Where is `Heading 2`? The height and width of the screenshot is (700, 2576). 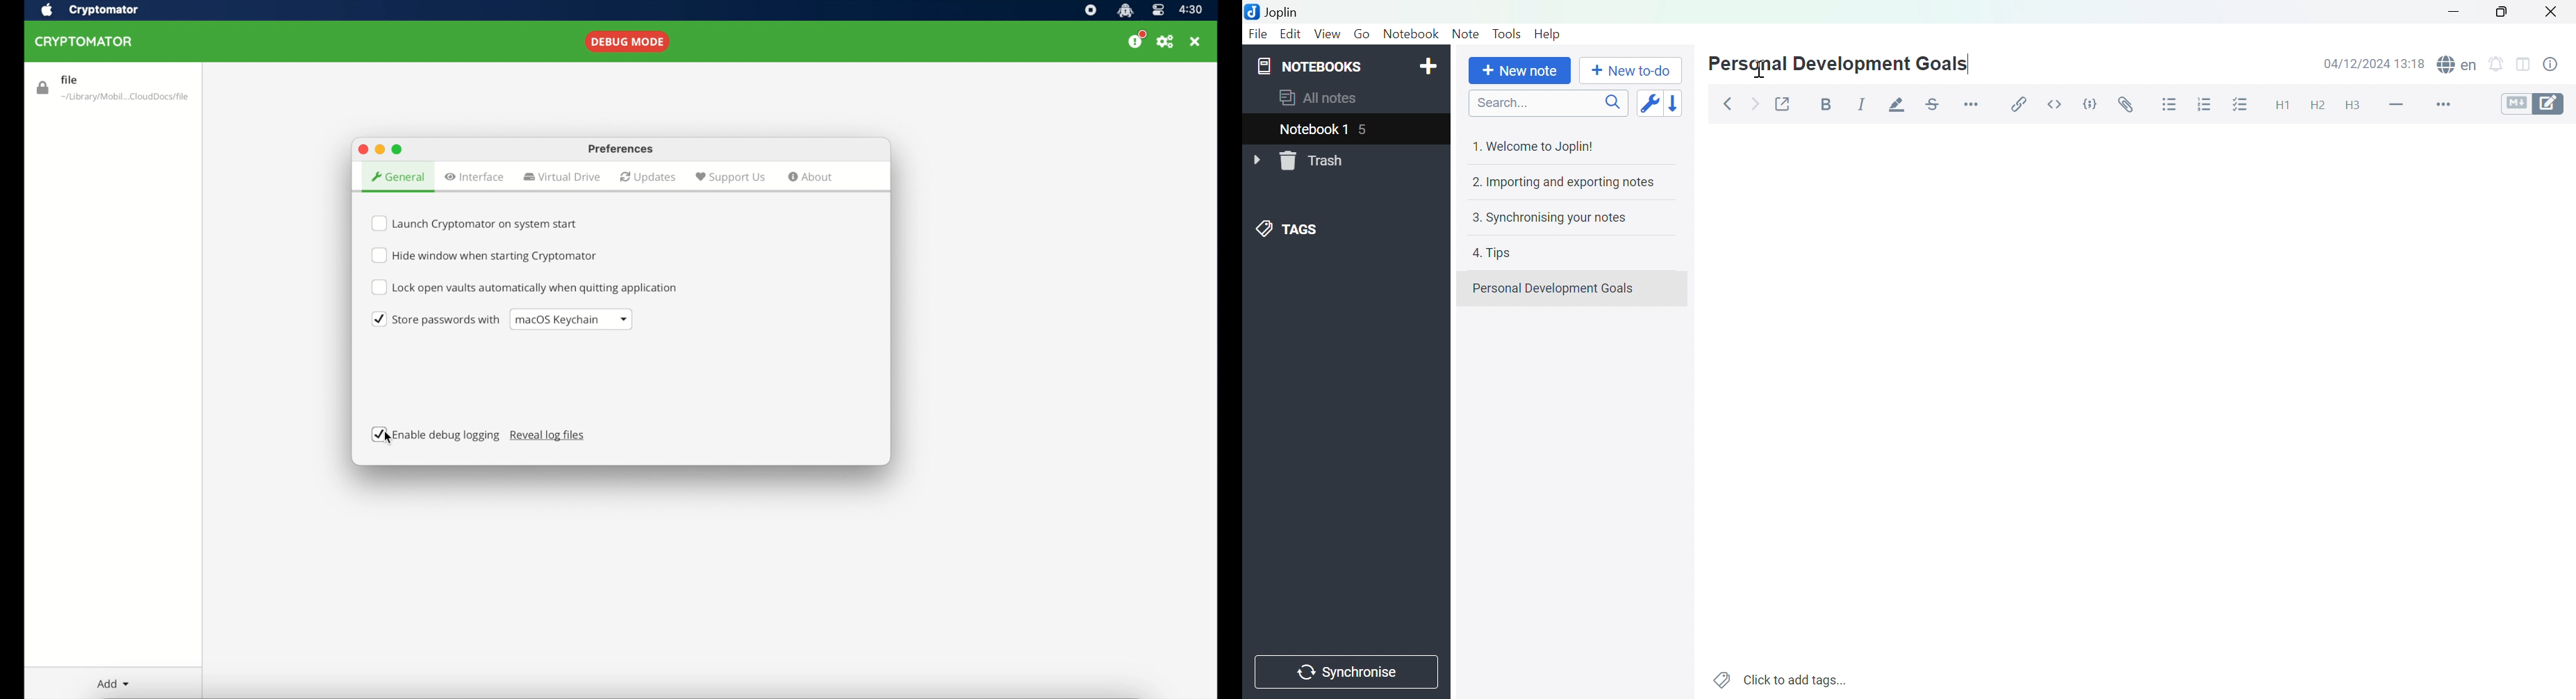
Heading 2 is located at coordinates (2317, 107).